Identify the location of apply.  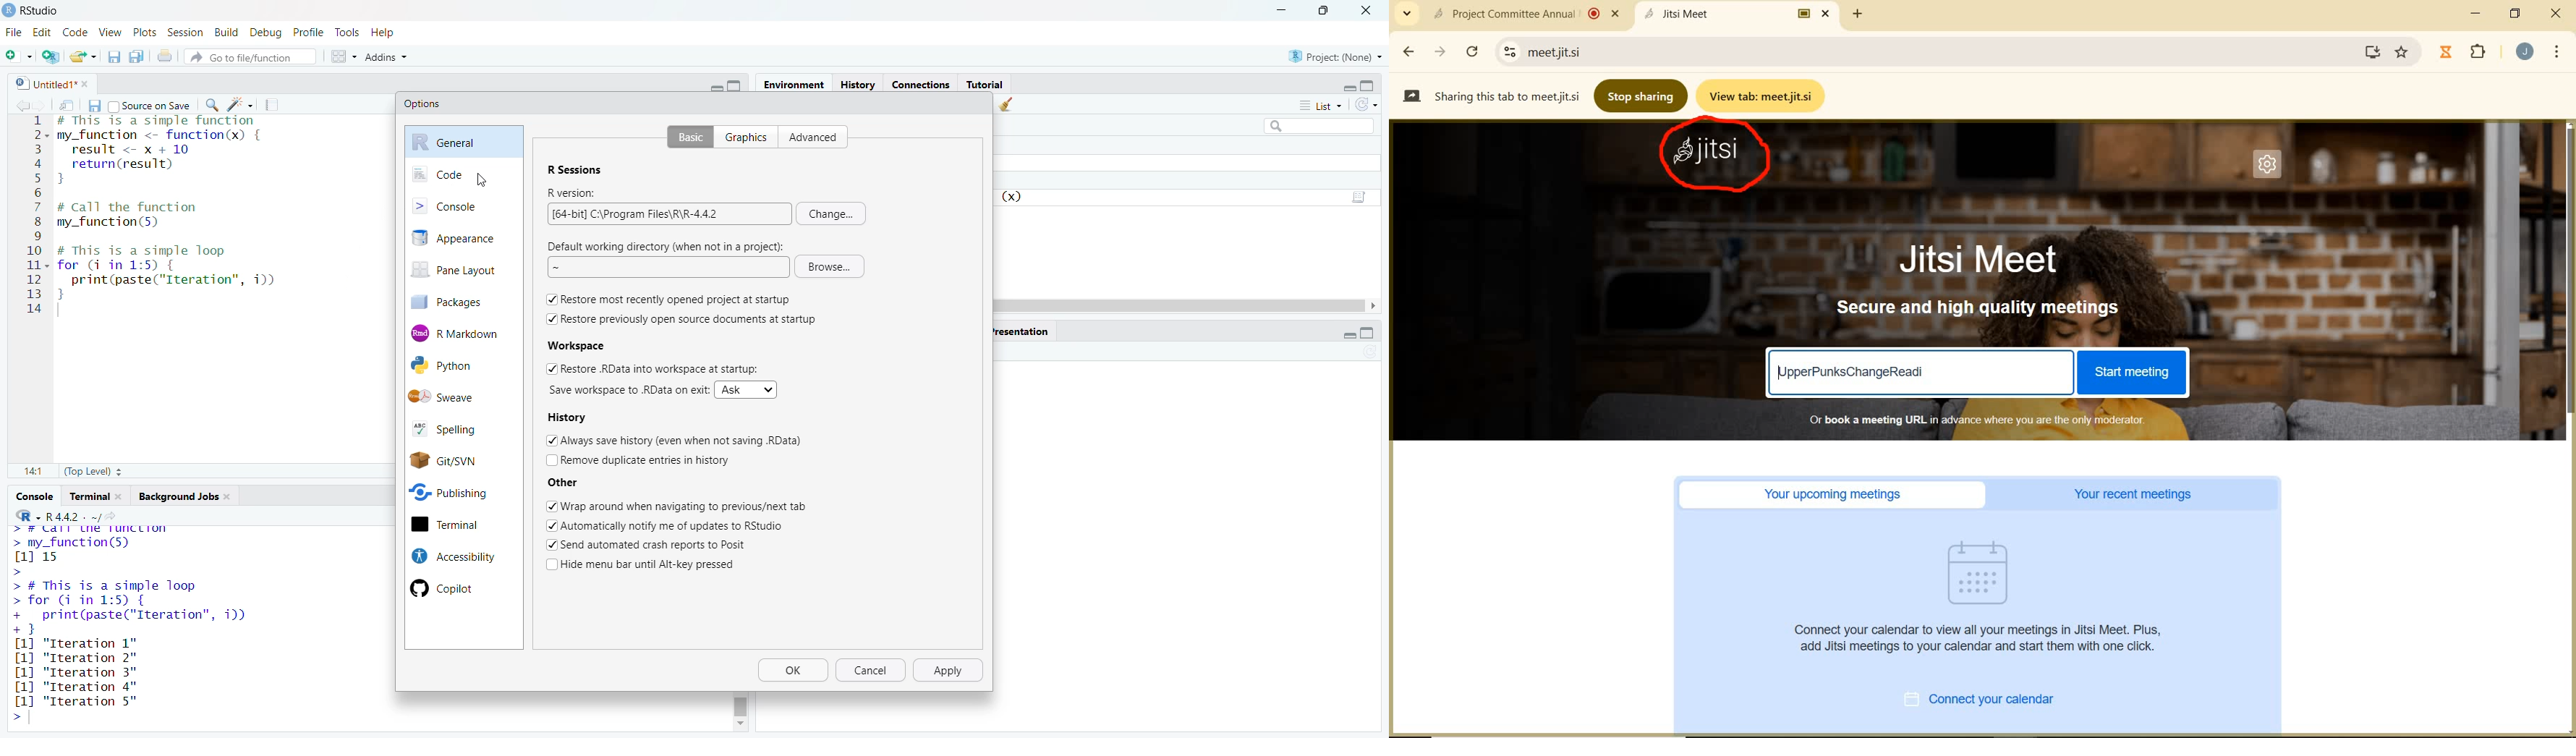
(951, 671).